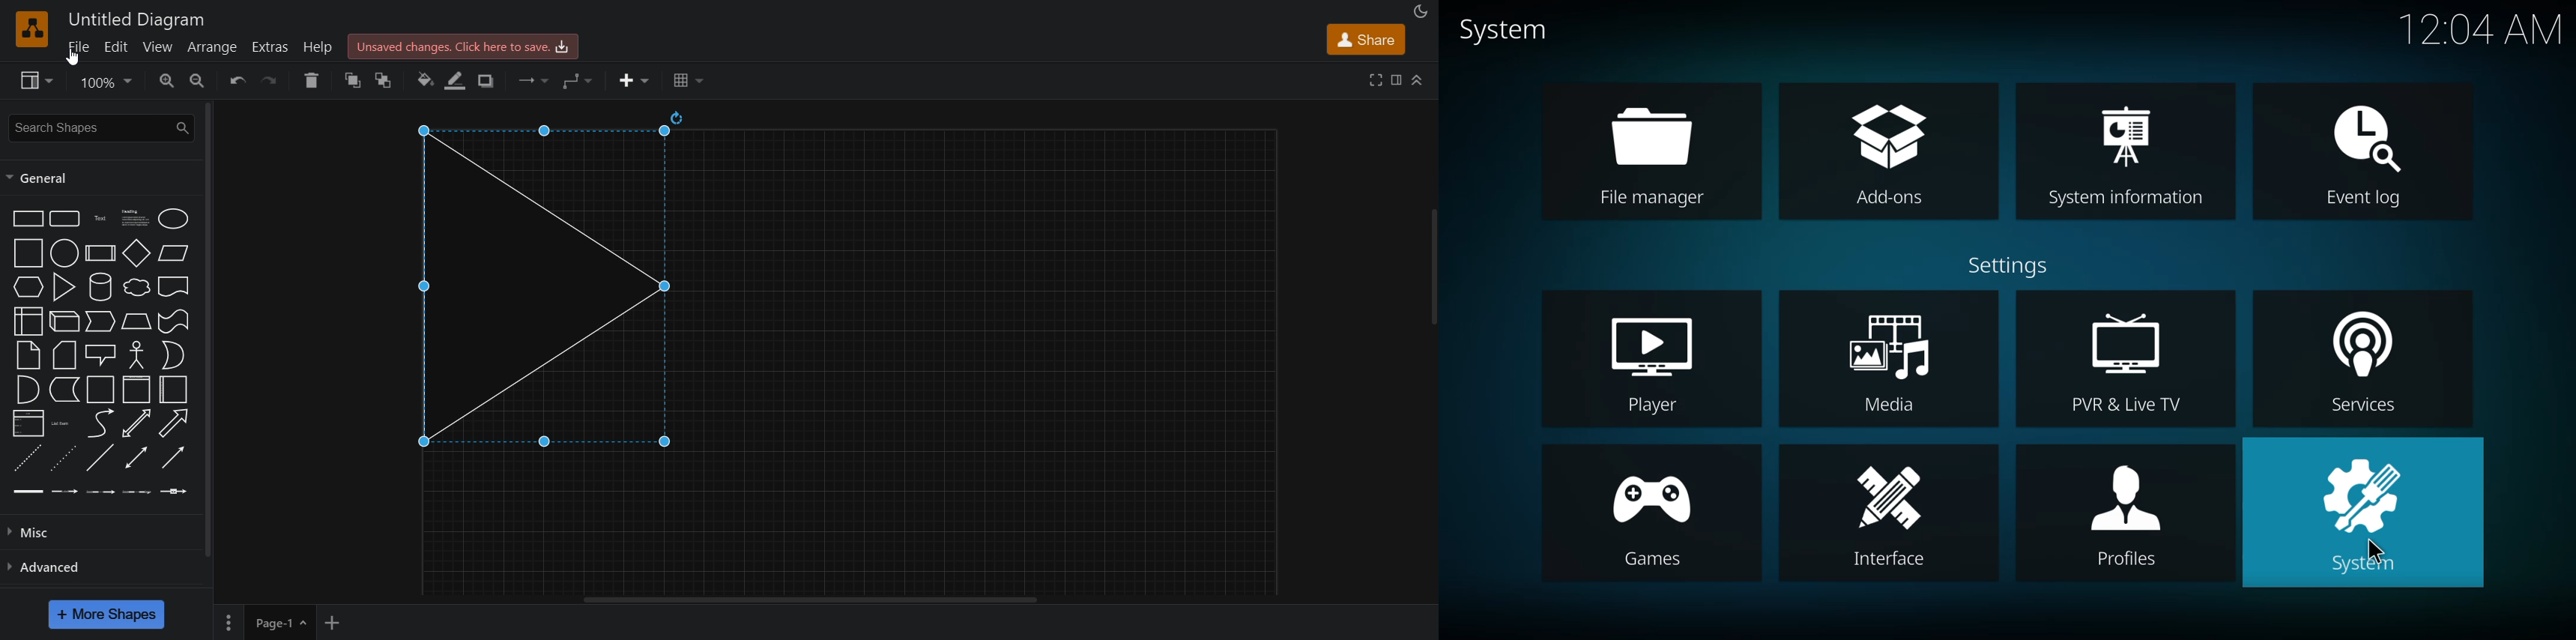  What do you see at coordinates (173, 321) in the screenshot?
I see `tape` at bounding box center [173, 321].